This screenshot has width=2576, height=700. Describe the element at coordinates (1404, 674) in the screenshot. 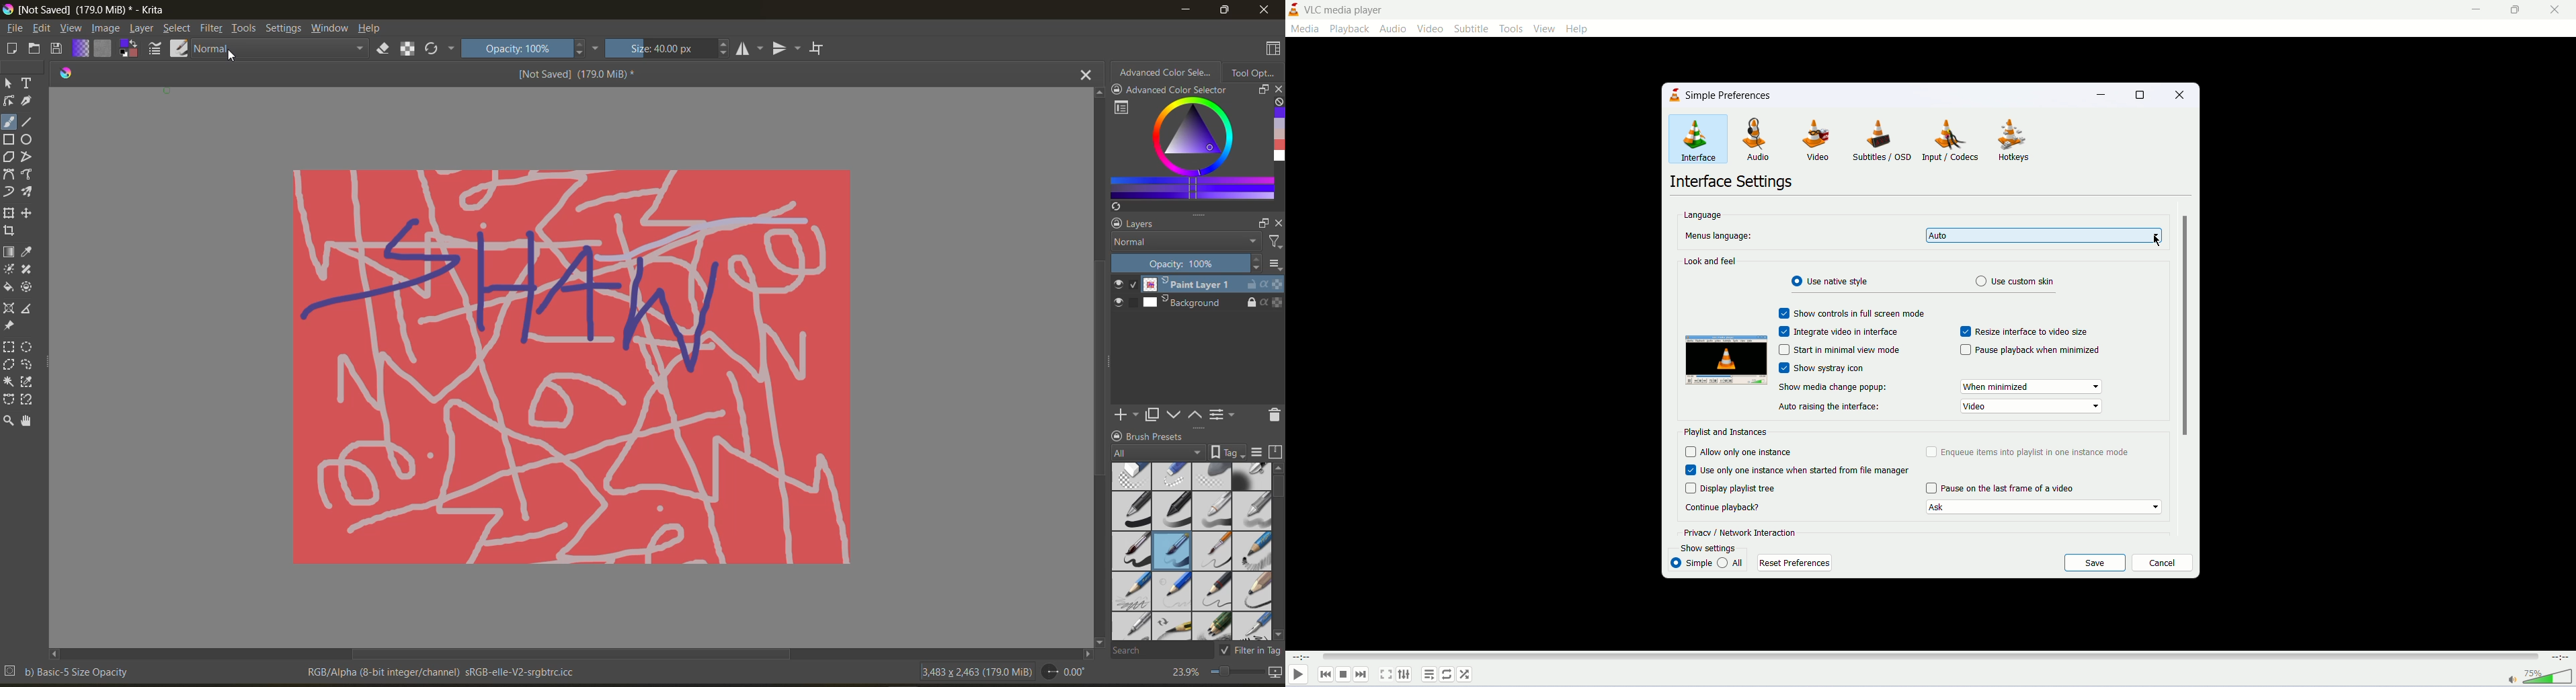

I see `extended settings` at that location.